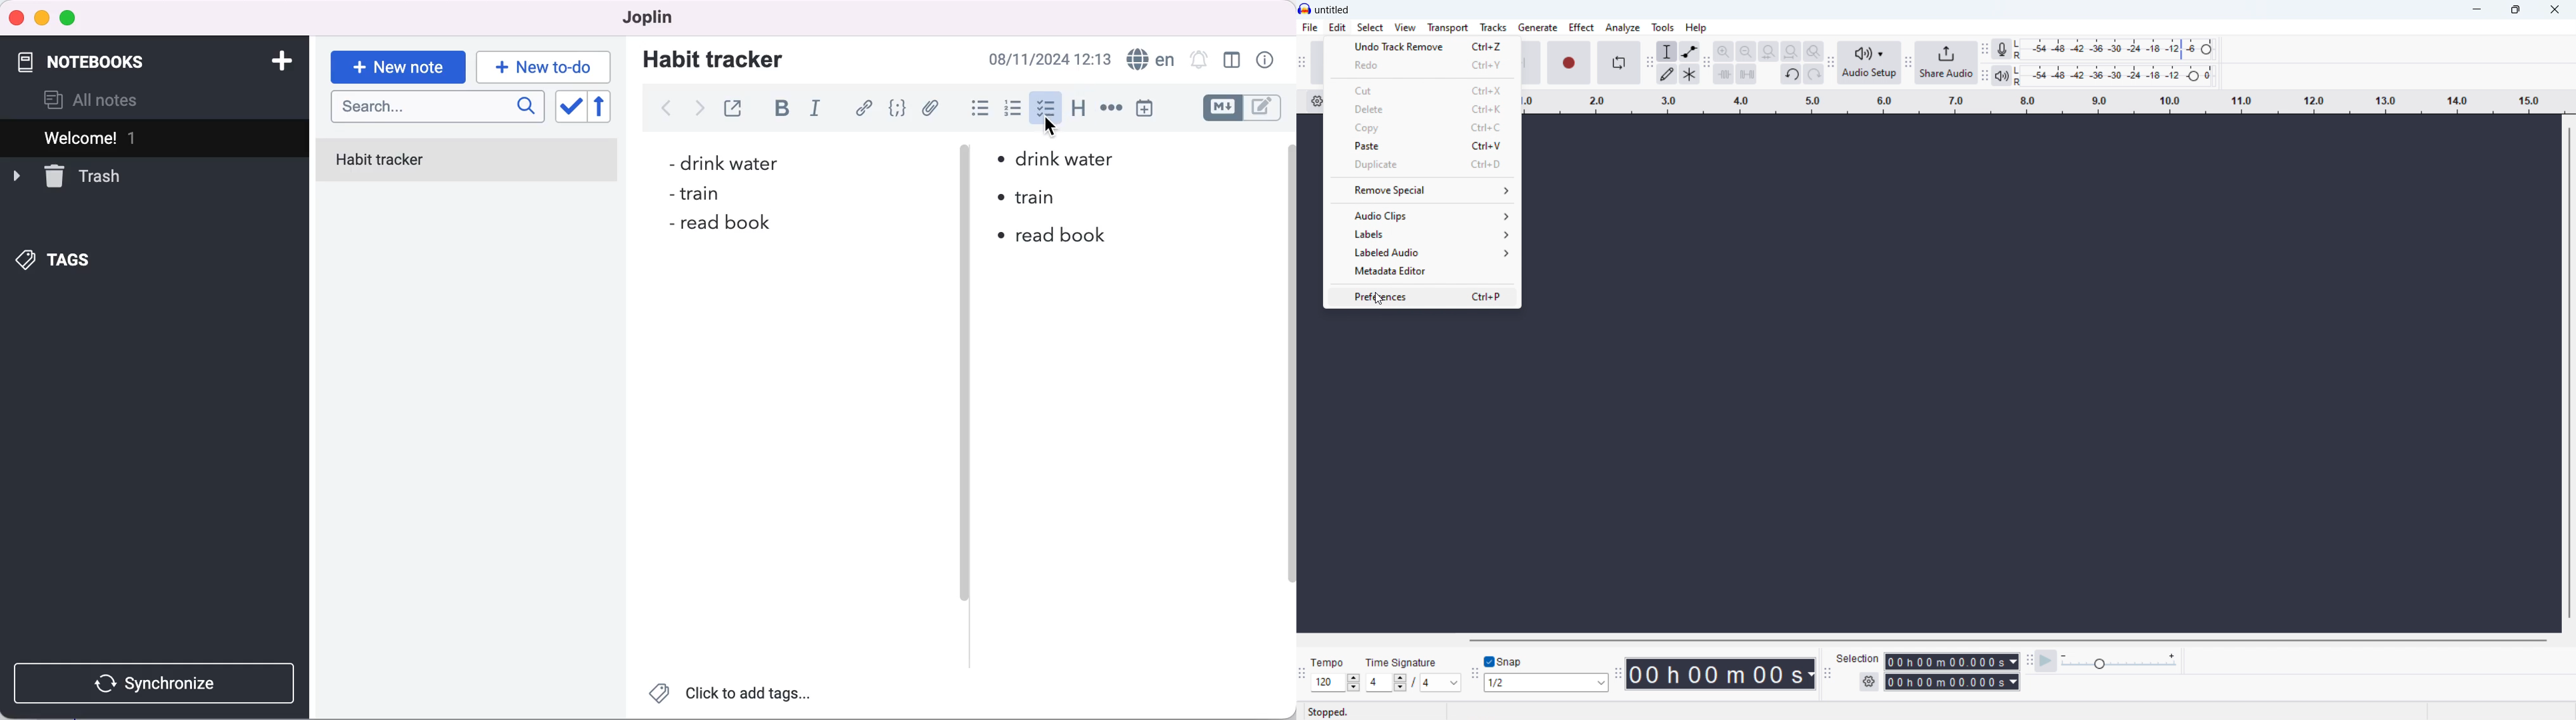  Describe the element at coordinates (732, 697) in the screenshot. I see `click to add tags` at that location.